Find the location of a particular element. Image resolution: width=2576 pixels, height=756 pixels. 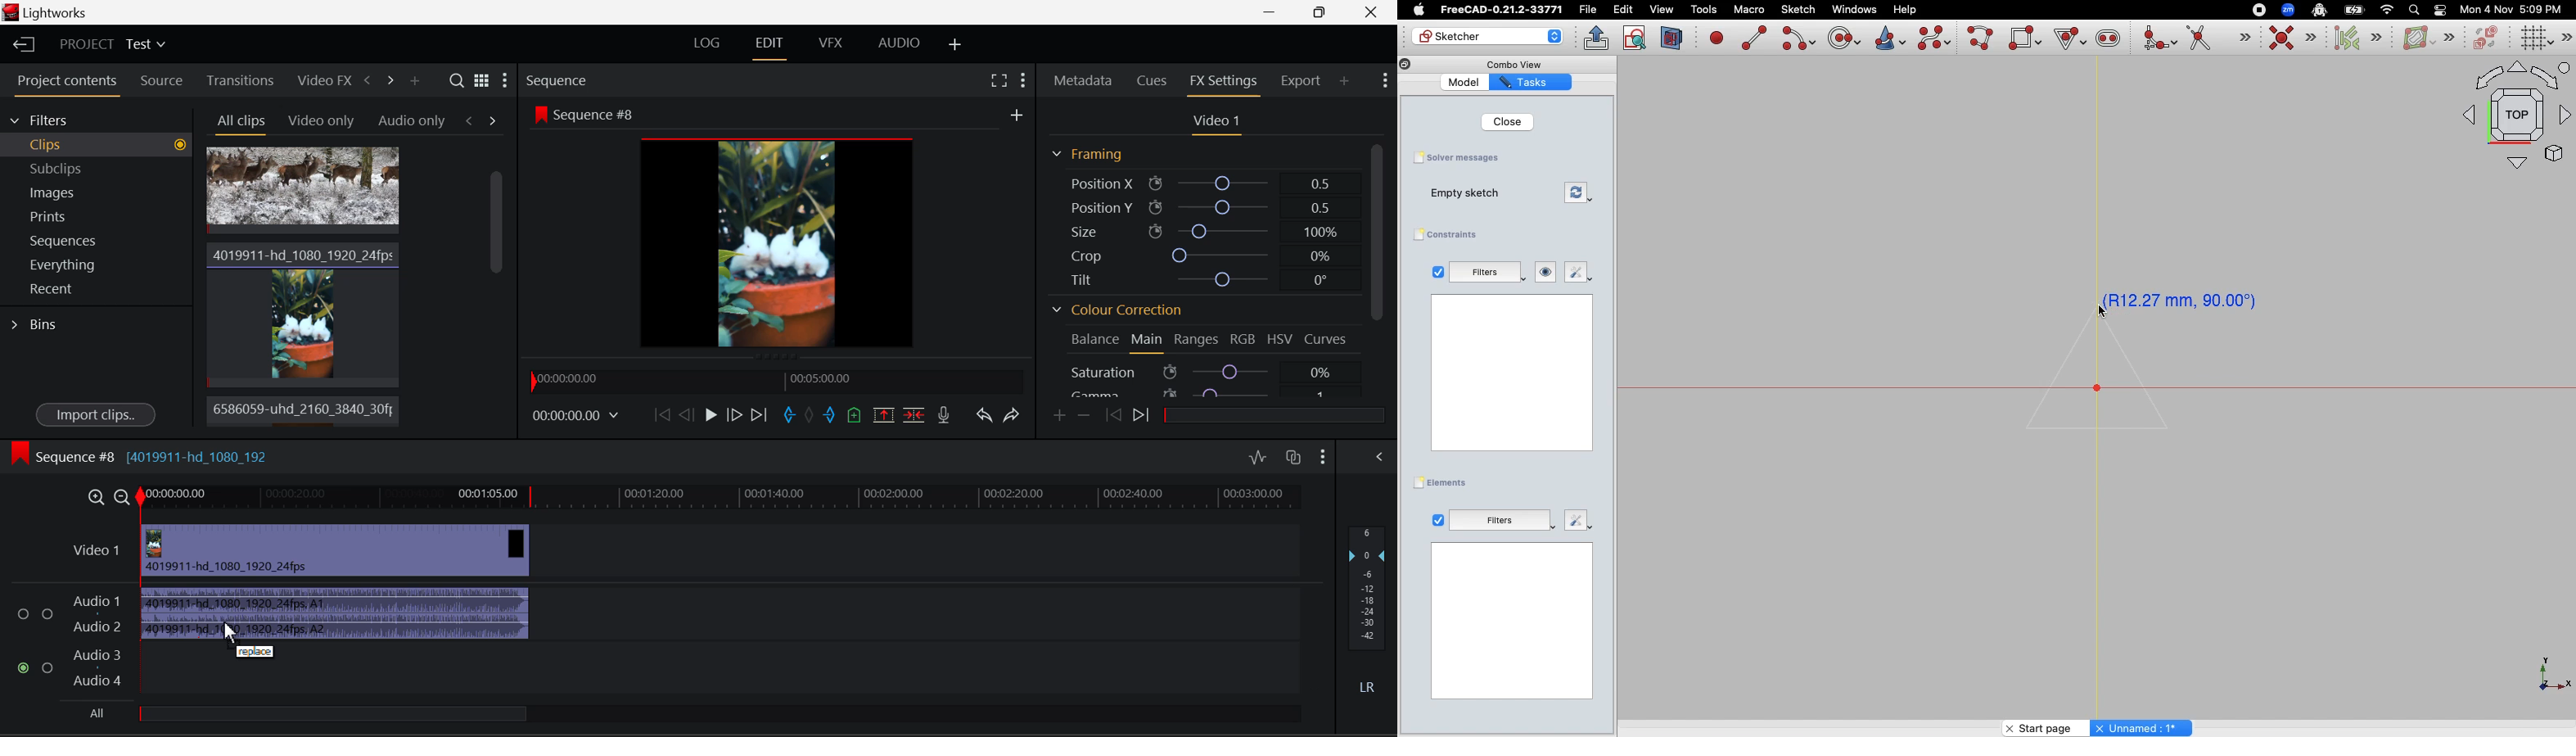

Filters is located at coordinates (96, 119).